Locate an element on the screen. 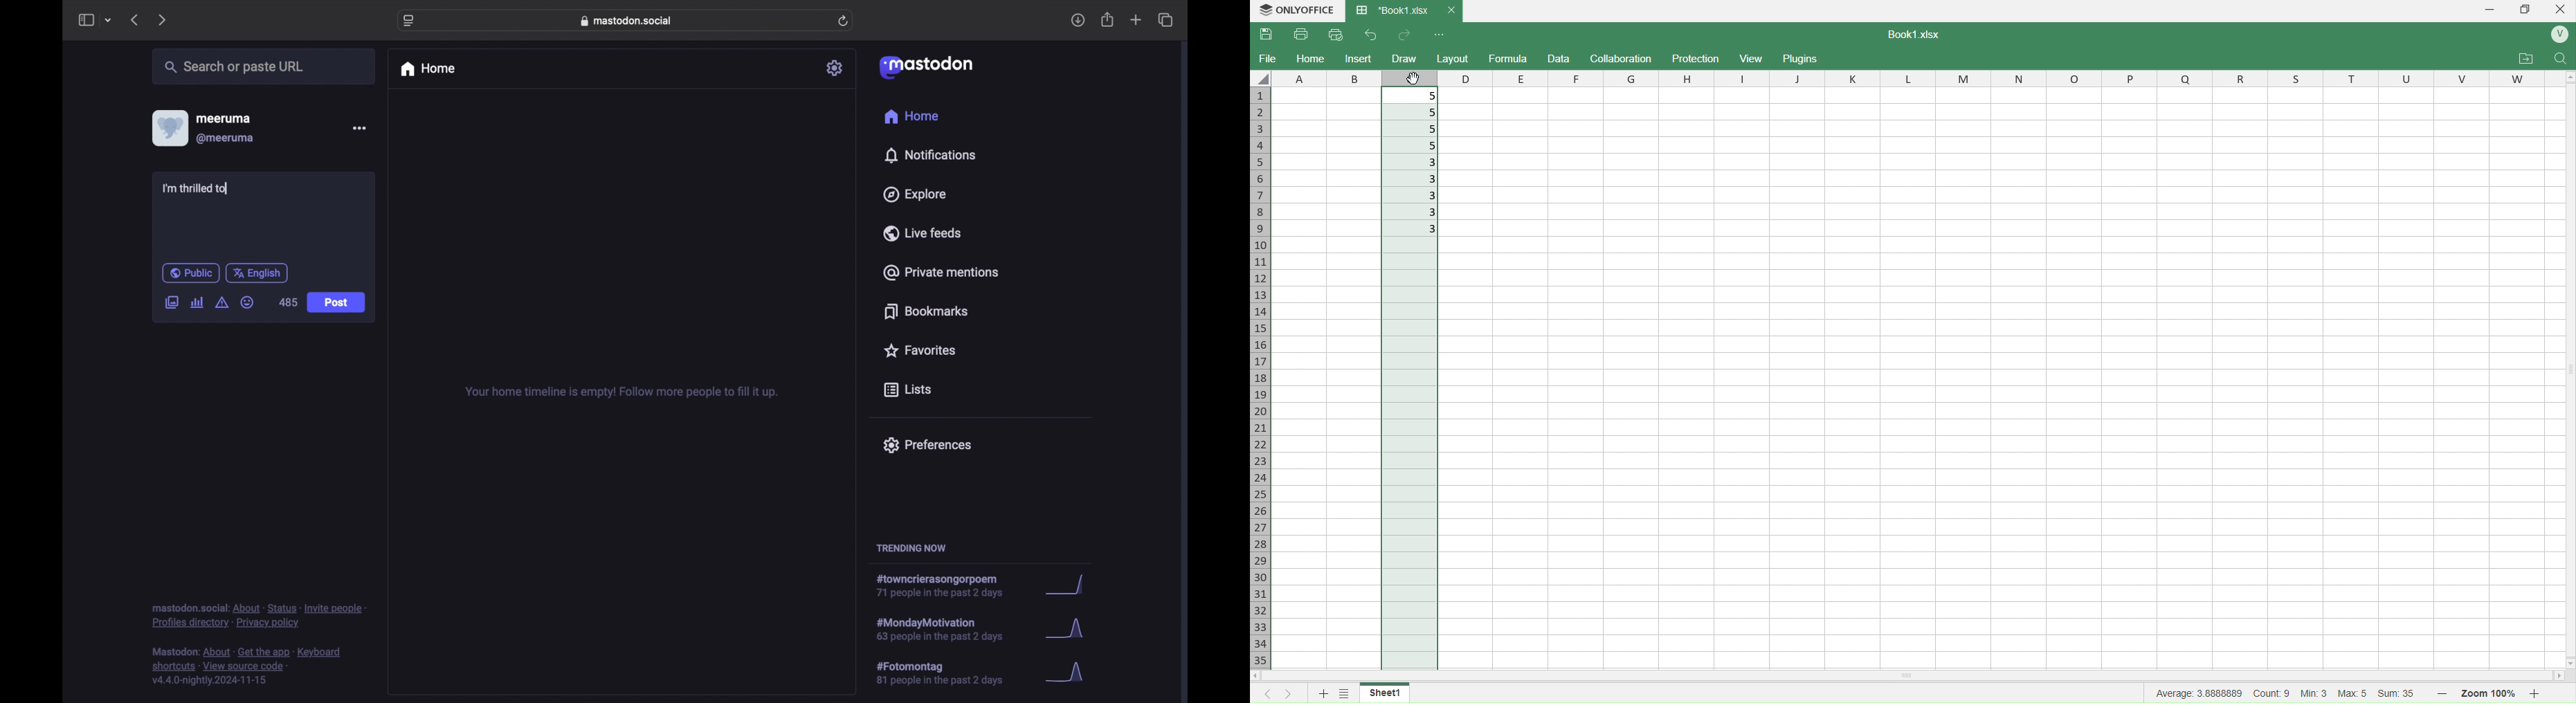 This screenshot has width=2576, height=728. text cursor is located at coordinates (225, 189).